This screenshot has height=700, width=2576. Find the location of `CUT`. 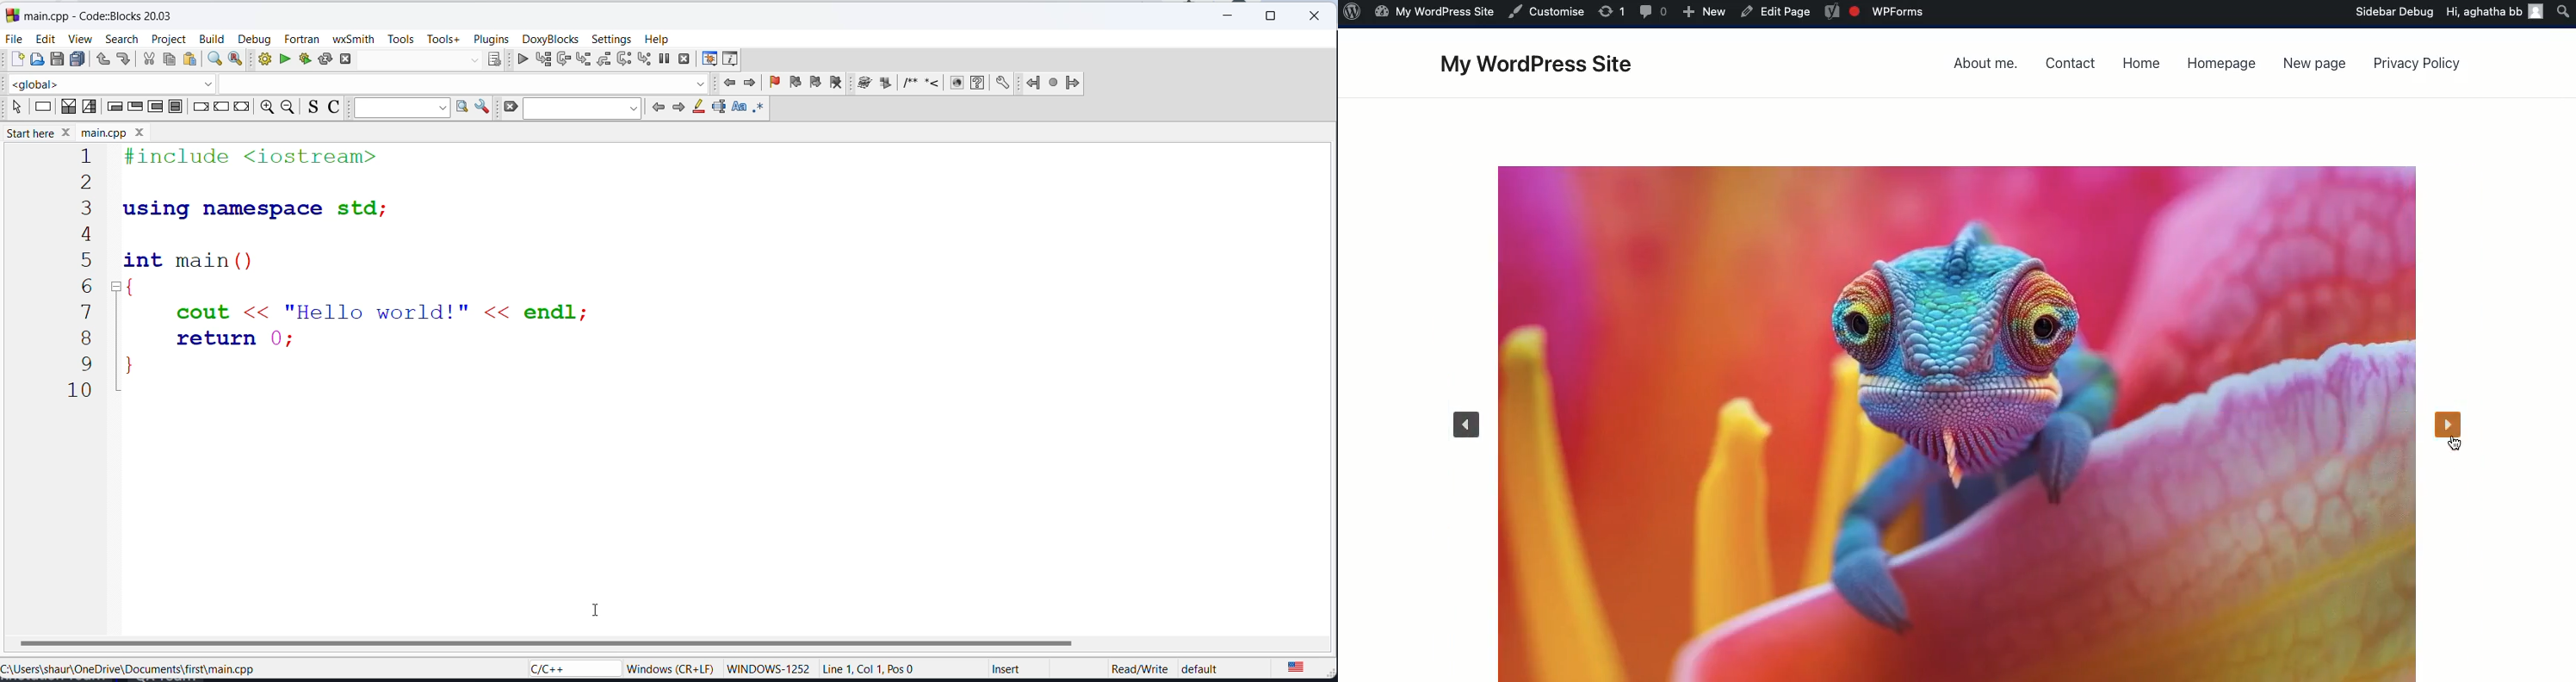

CUT is located at coordinates (148, 60).